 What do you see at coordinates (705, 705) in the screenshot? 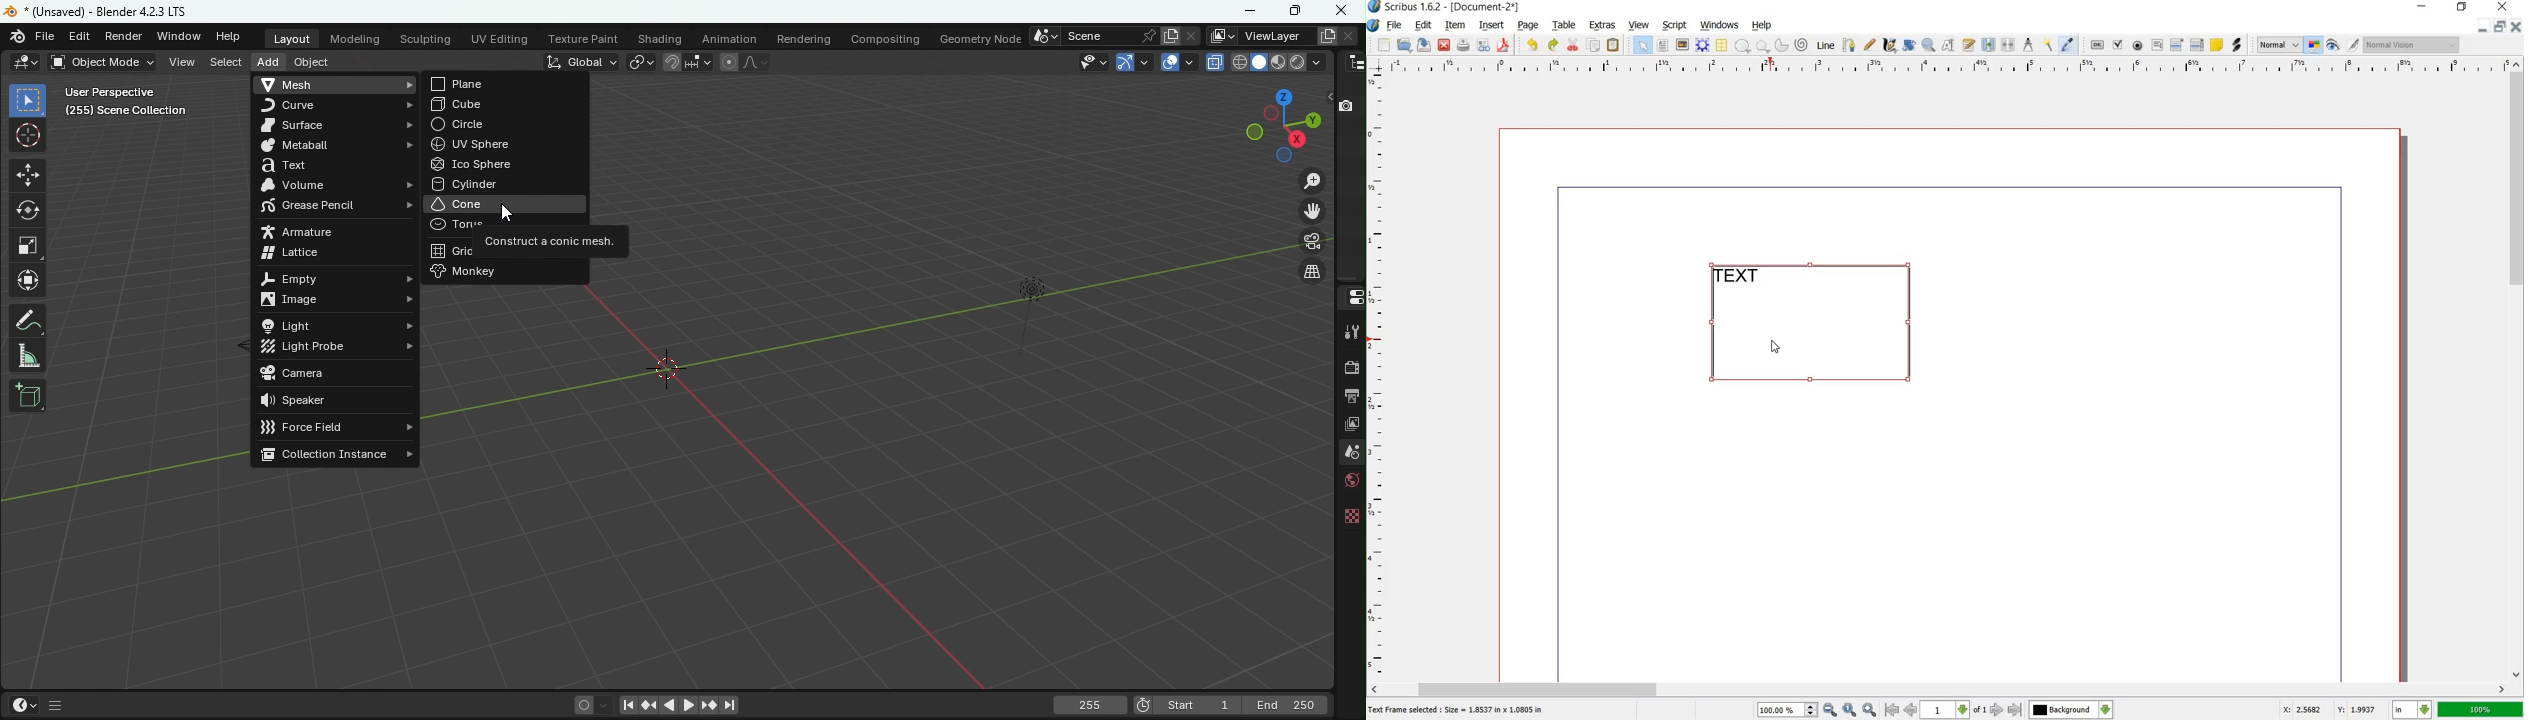
I see `Jump to next/previous keyframe` at bounding box center [705, 705].